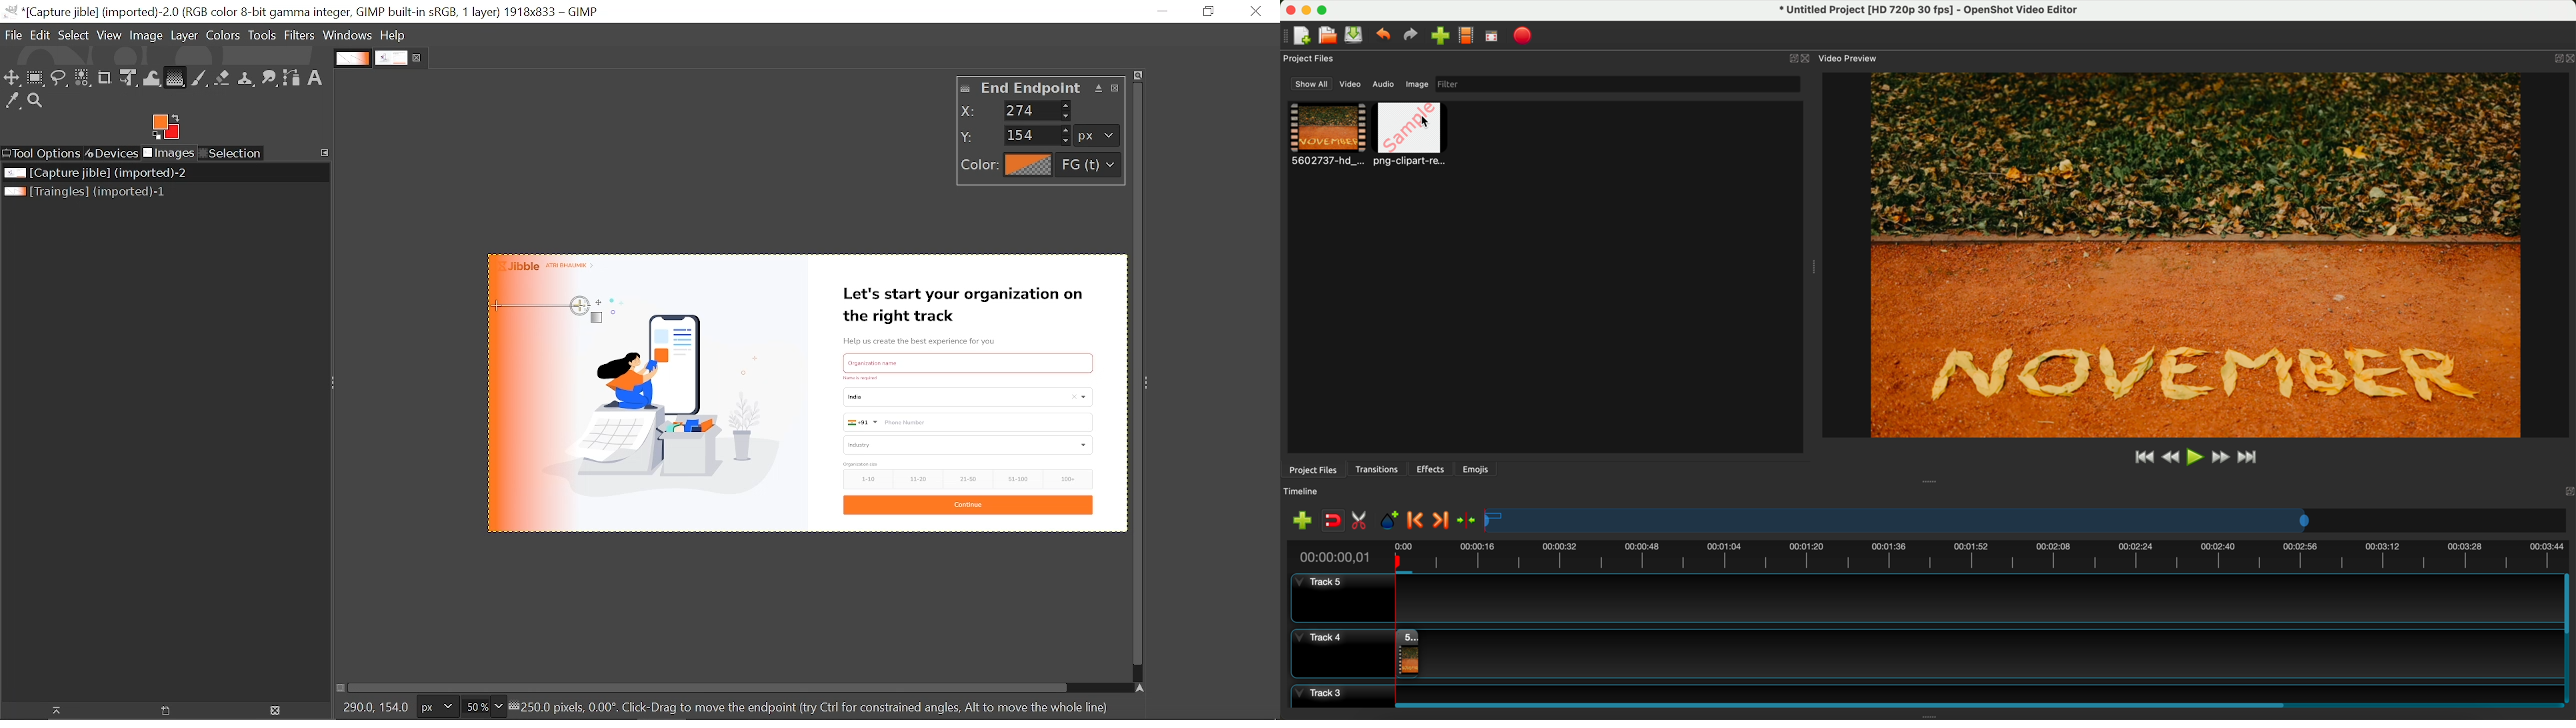 Image resolution: width=2576 pixels, height=728 pixels. Describe the element at coordinates (2556, 56) in the screenshot. I see `BUTTON` at that location.